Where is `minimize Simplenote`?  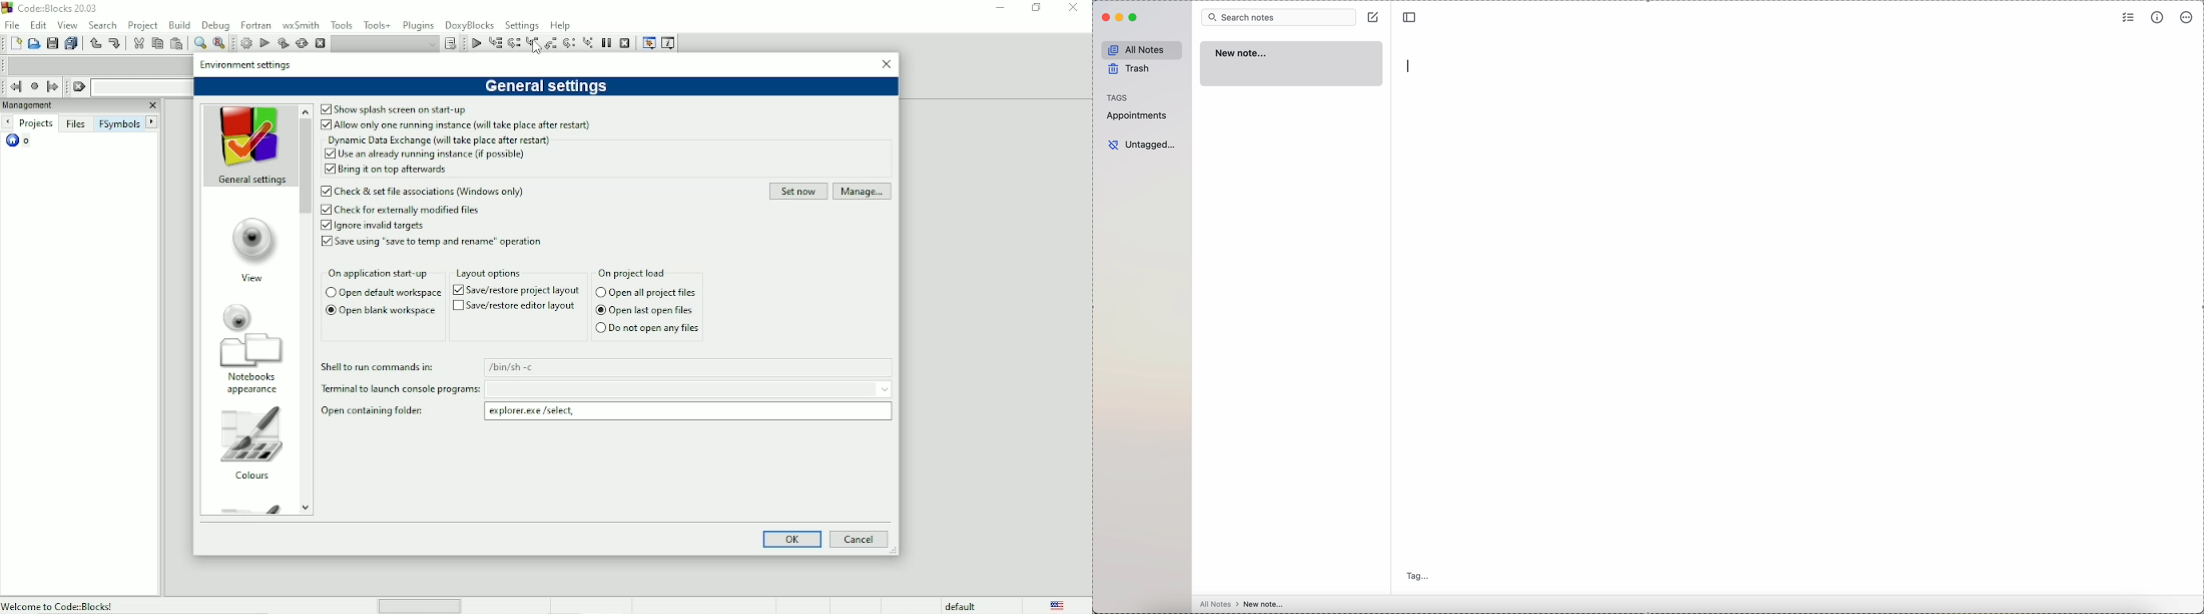
minimize Simplenote is located at coordinates (1120, 17).